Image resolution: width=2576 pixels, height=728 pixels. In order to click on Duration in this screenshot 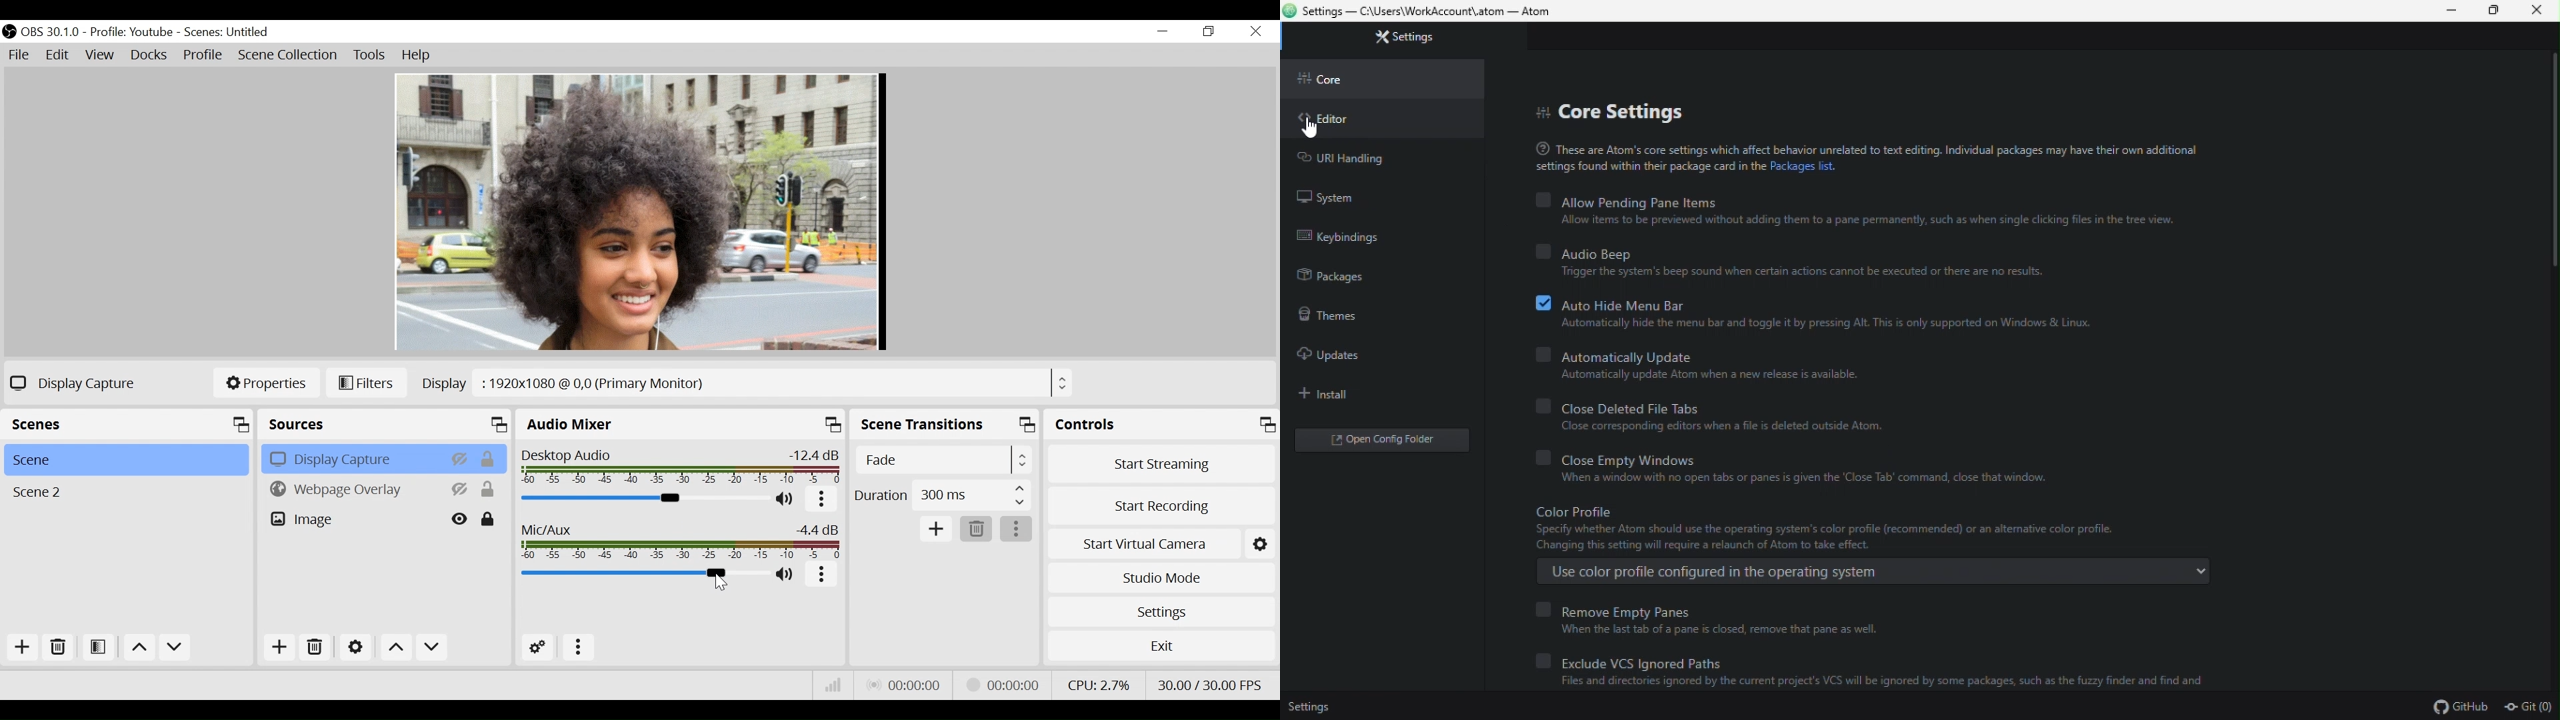, I will do `click(941, 496)`.